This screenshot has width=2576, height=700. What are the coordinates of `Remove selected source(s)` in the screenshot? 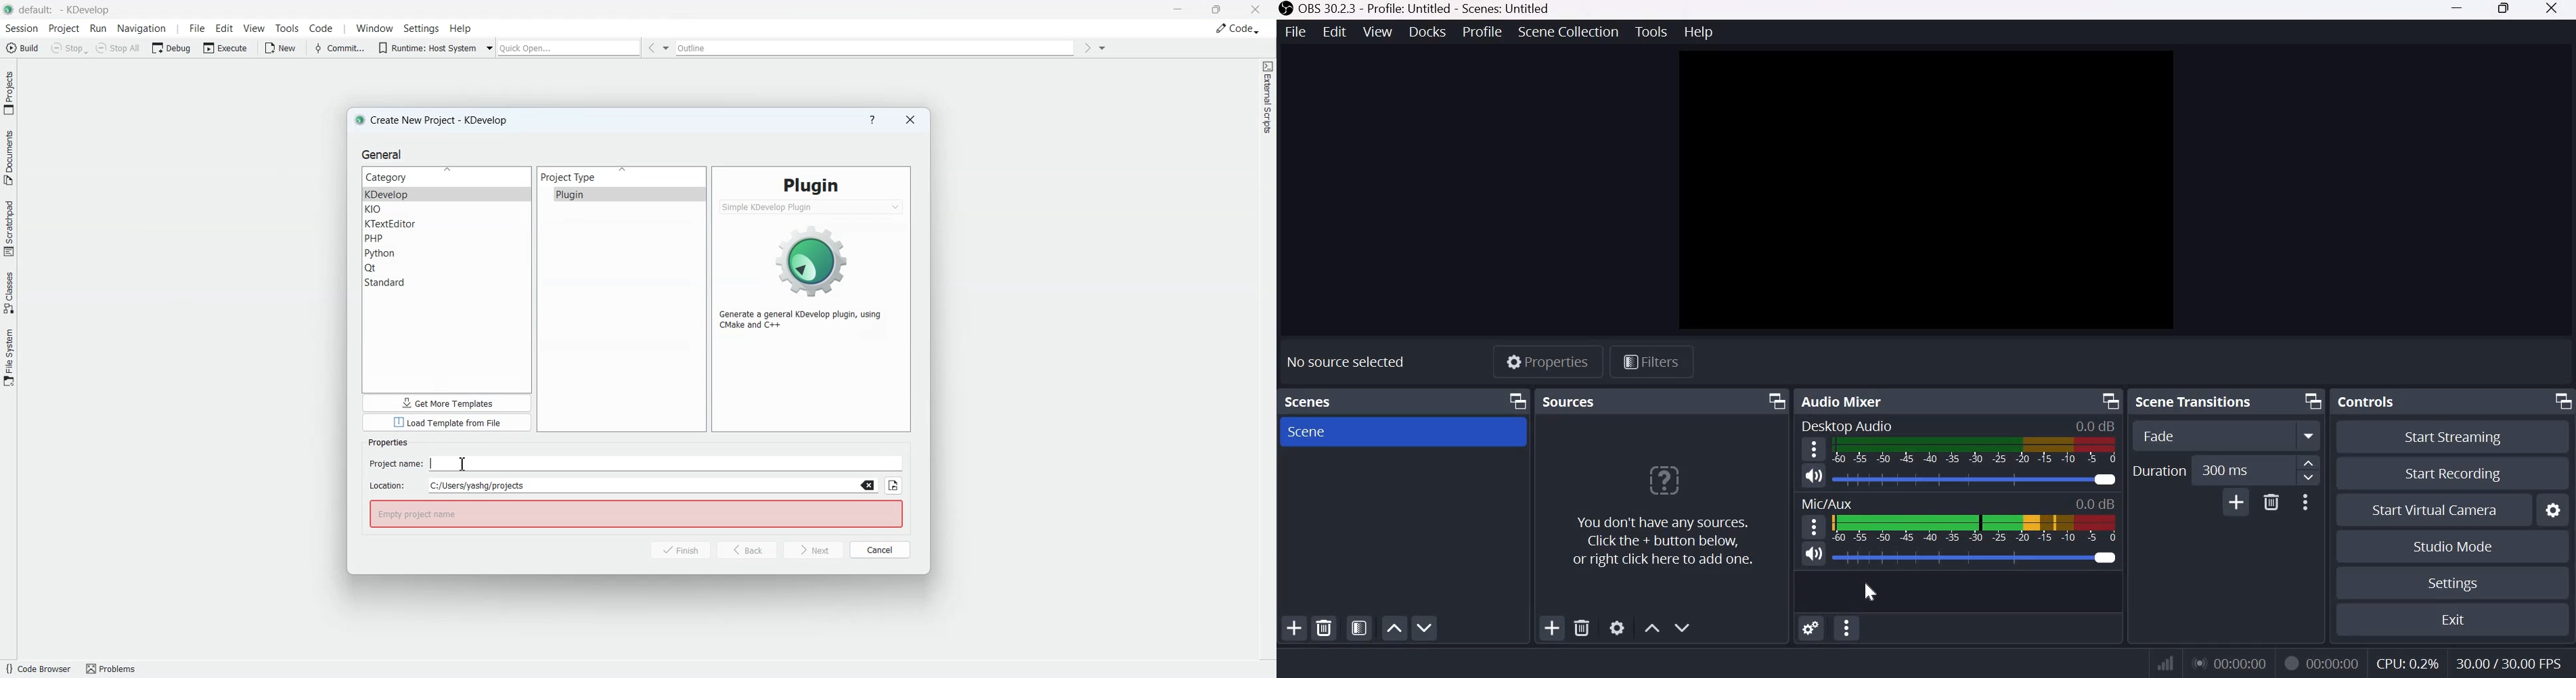 It's located at (1583, 629).